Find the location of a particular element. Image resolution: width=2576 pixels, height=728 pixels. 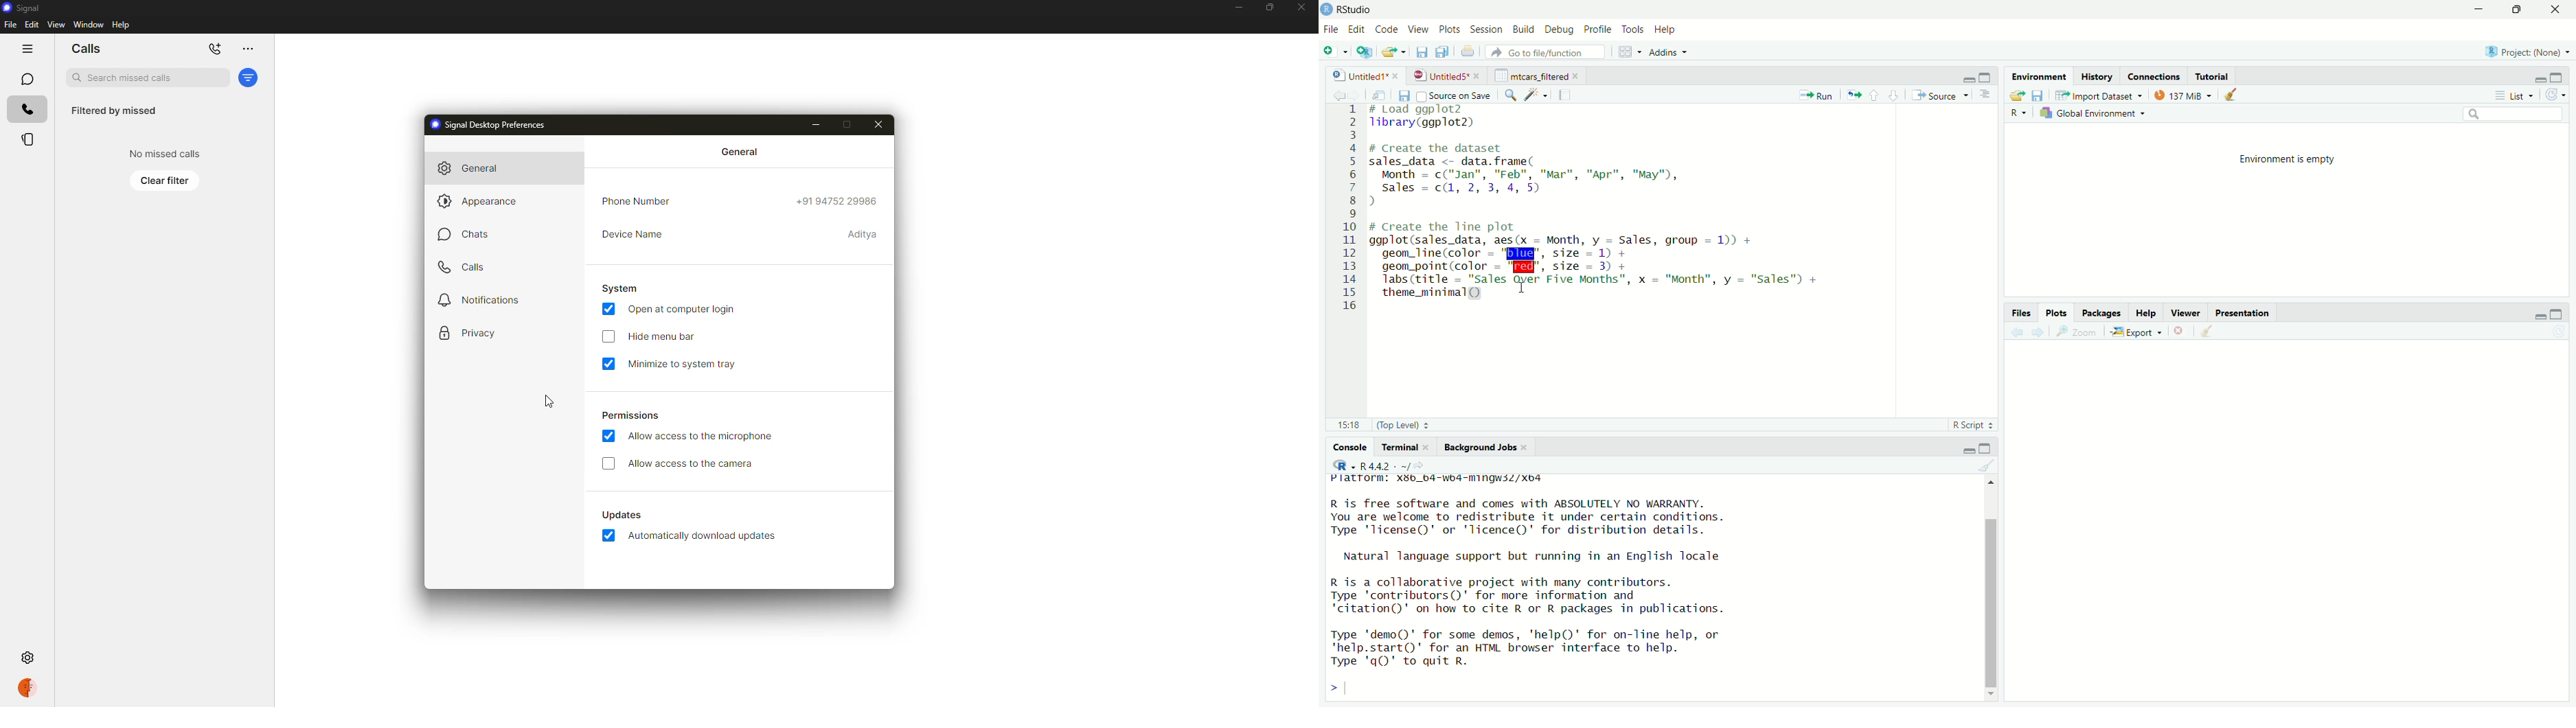

Environment is located at coordinates (2041, 76).